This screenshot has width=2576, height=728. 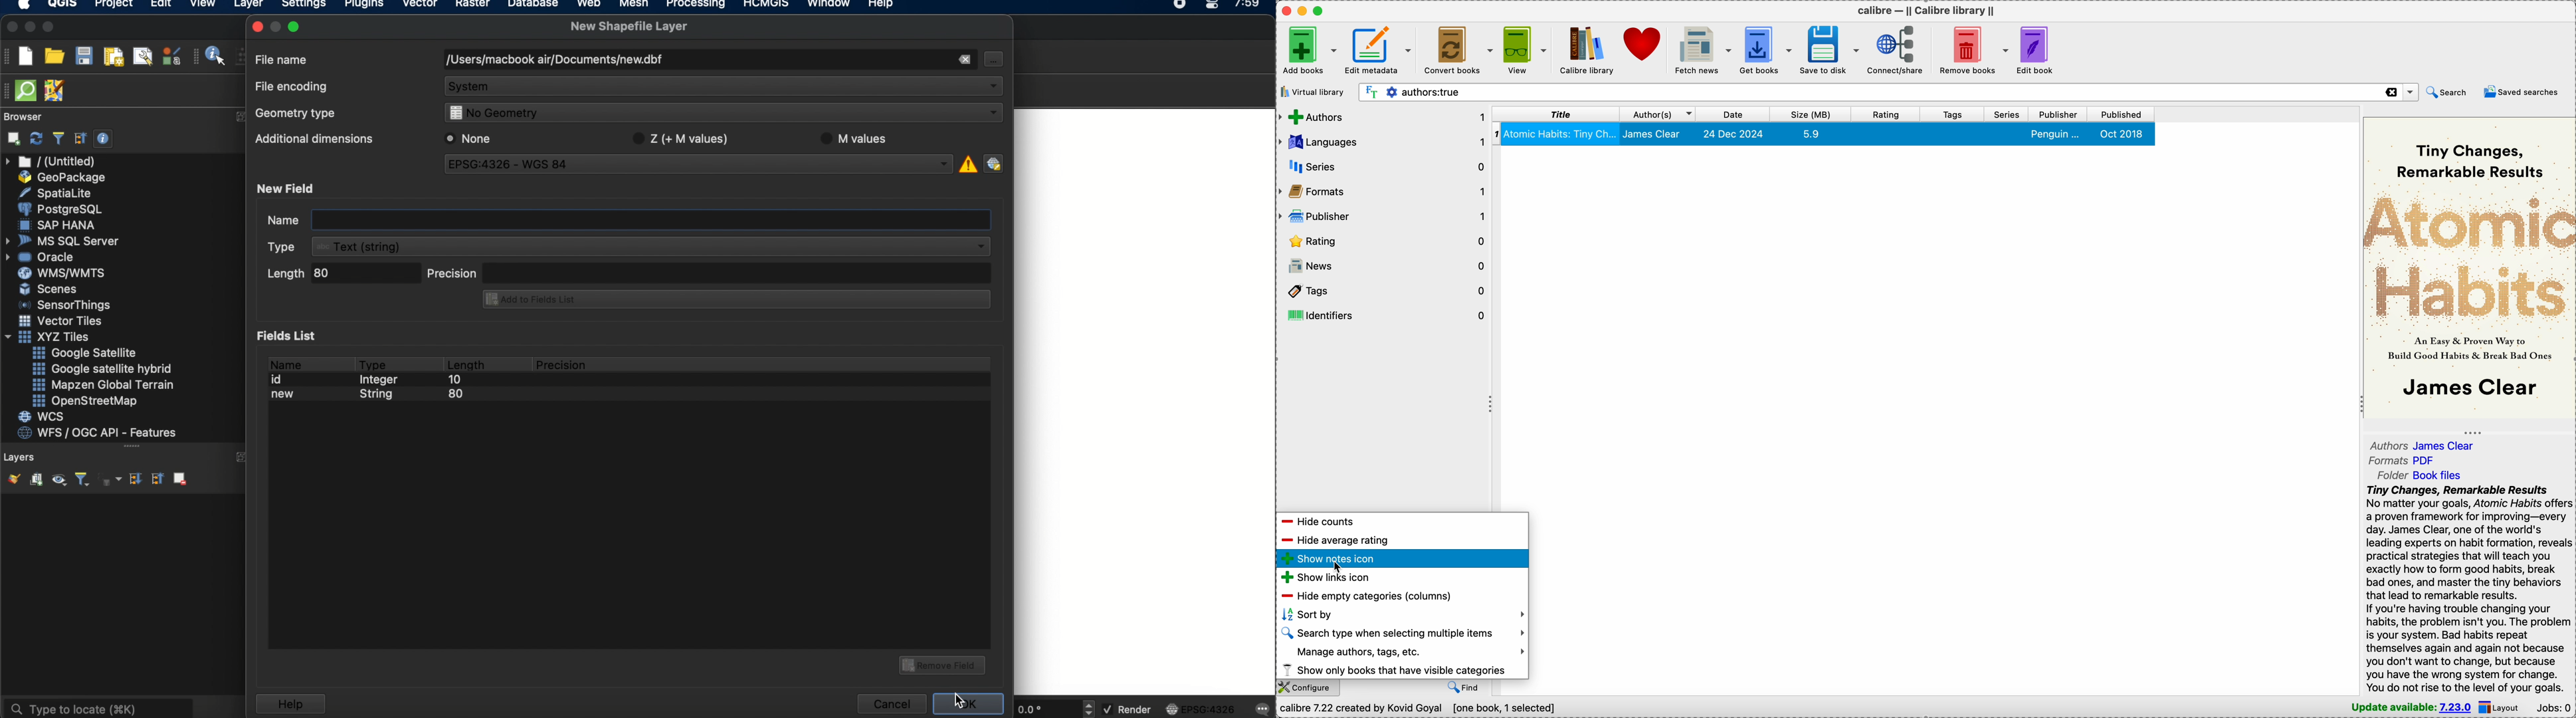 I want to click on saved searches, so click(x=2523, y=91).